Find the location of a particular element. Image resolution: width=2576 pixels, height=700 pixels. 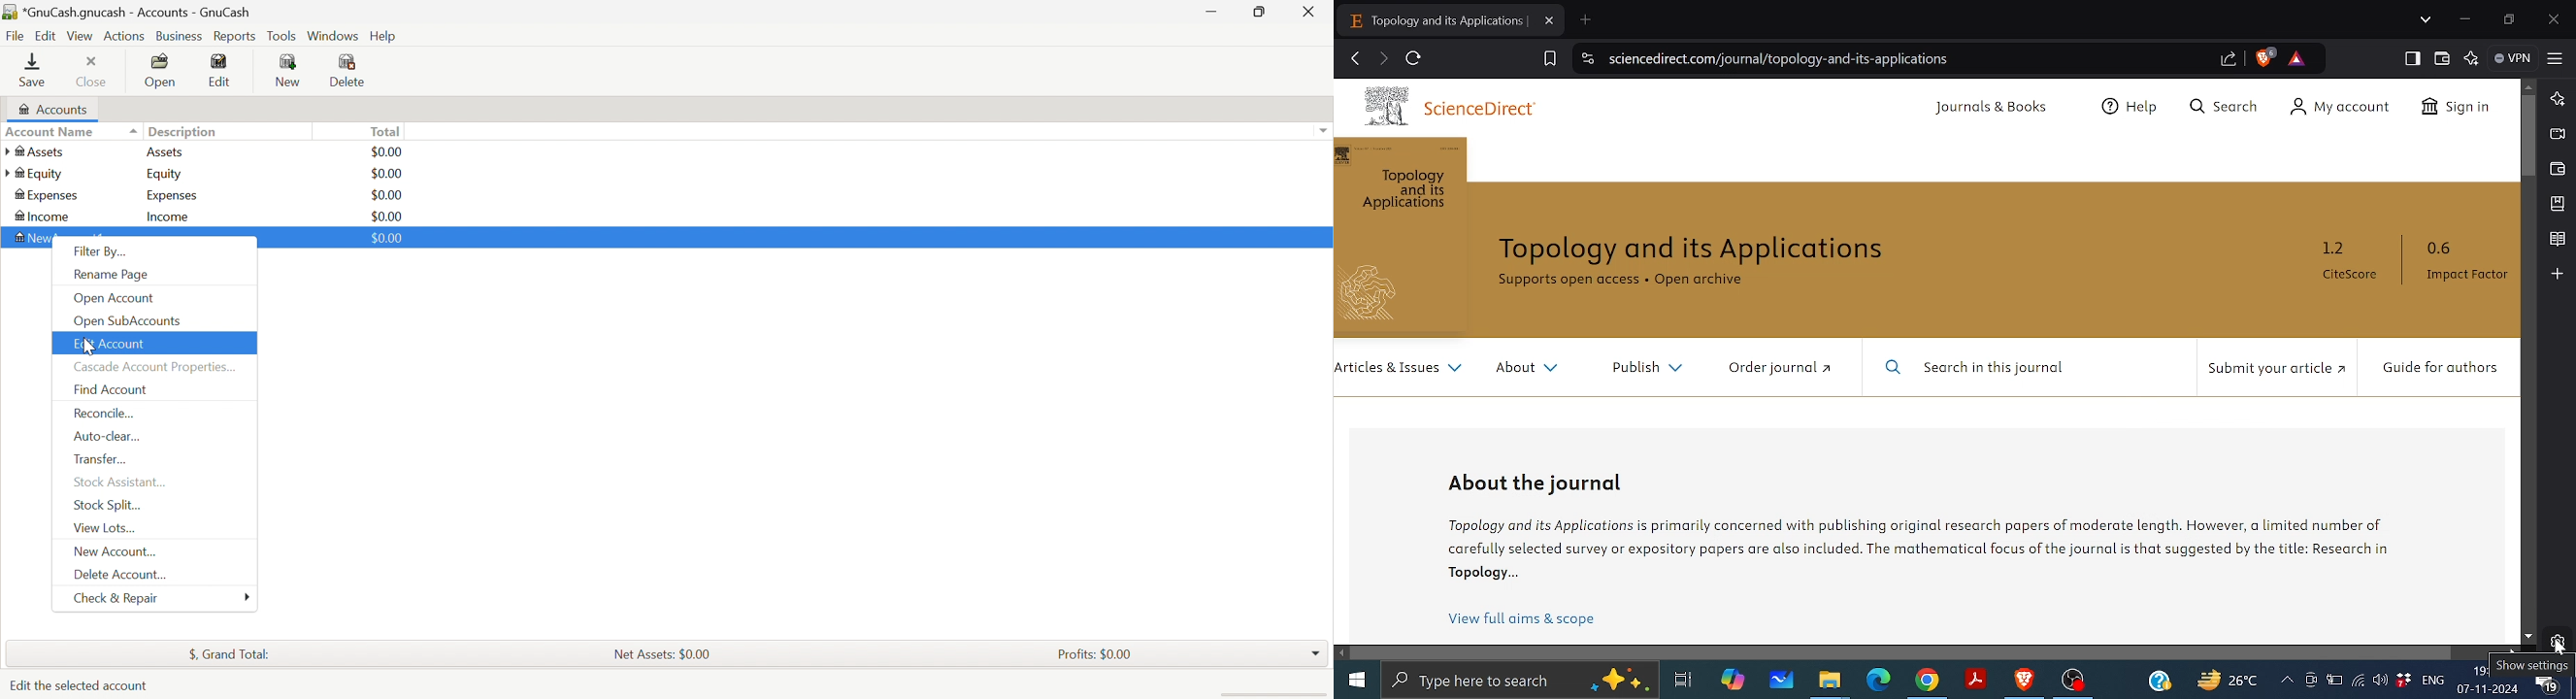

Expenses is located at coordinates (170, 195).